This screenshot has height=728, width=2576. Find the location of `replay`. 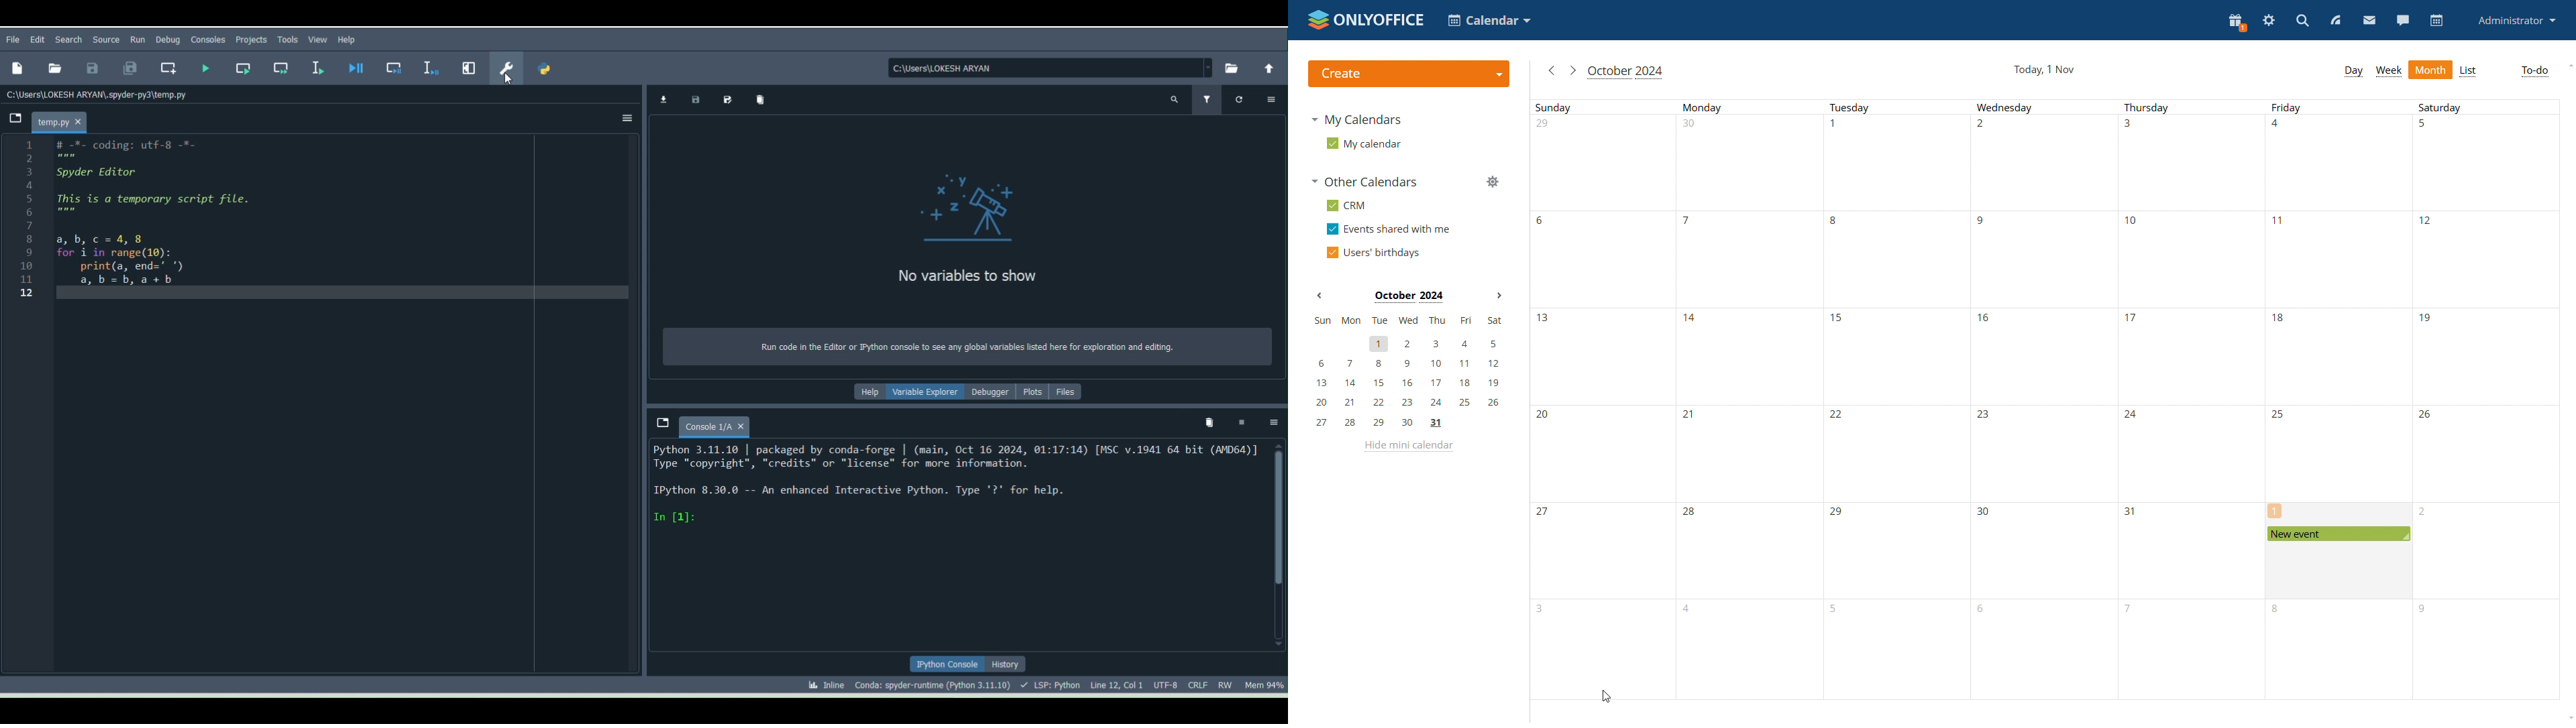

replay is located at coordinates (1239, 99).